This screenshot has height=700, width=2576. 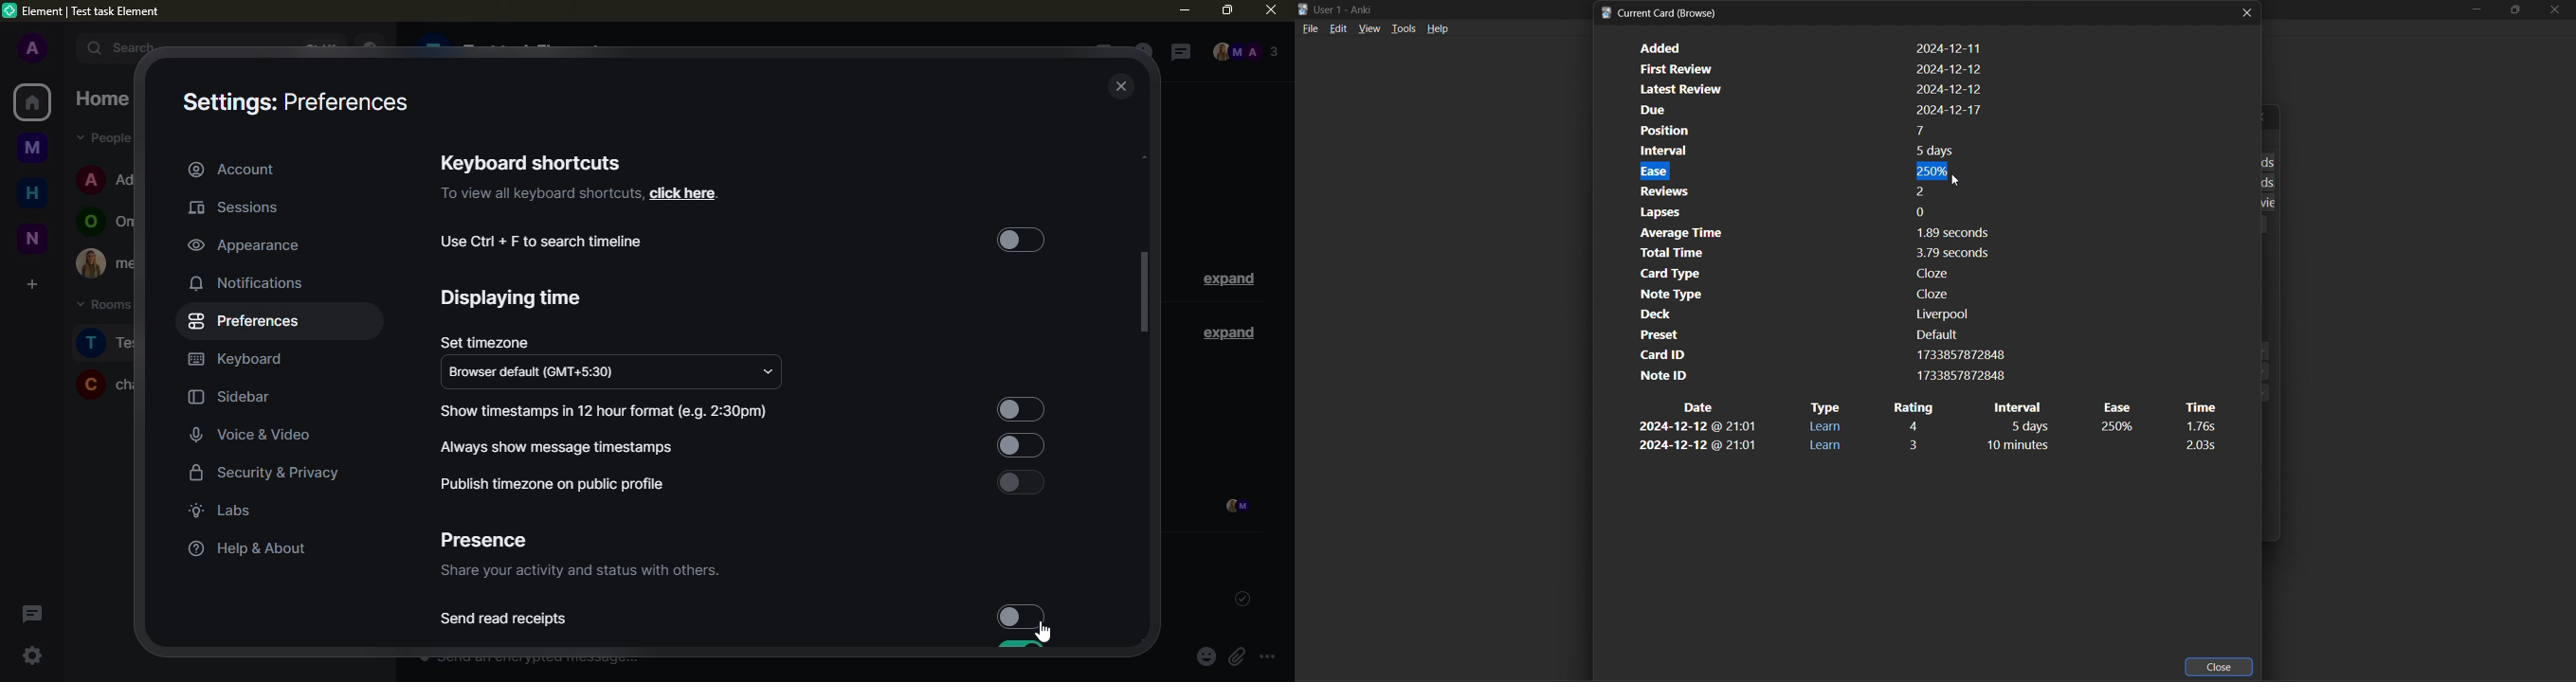 What do you see at coordinates (482, 541) in the screenshot?
I see `presence` at bounding box center [482, 541].